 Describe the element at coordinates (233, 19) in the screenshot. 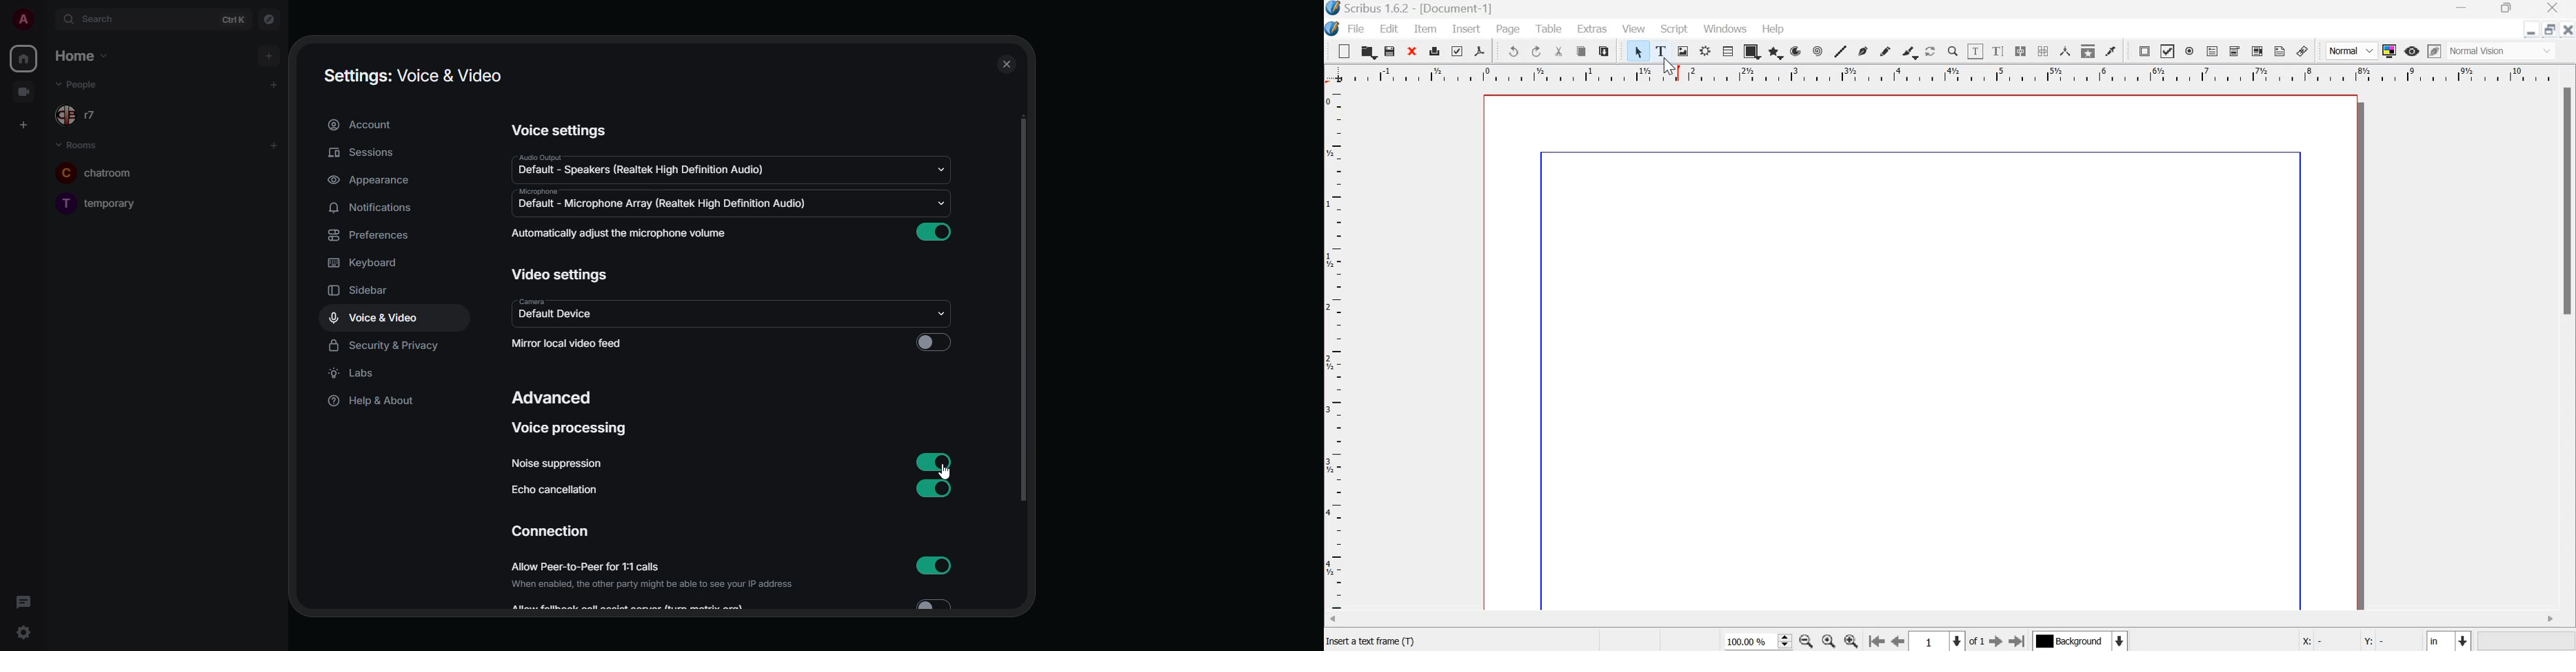

I see `ctrl K` at that location.